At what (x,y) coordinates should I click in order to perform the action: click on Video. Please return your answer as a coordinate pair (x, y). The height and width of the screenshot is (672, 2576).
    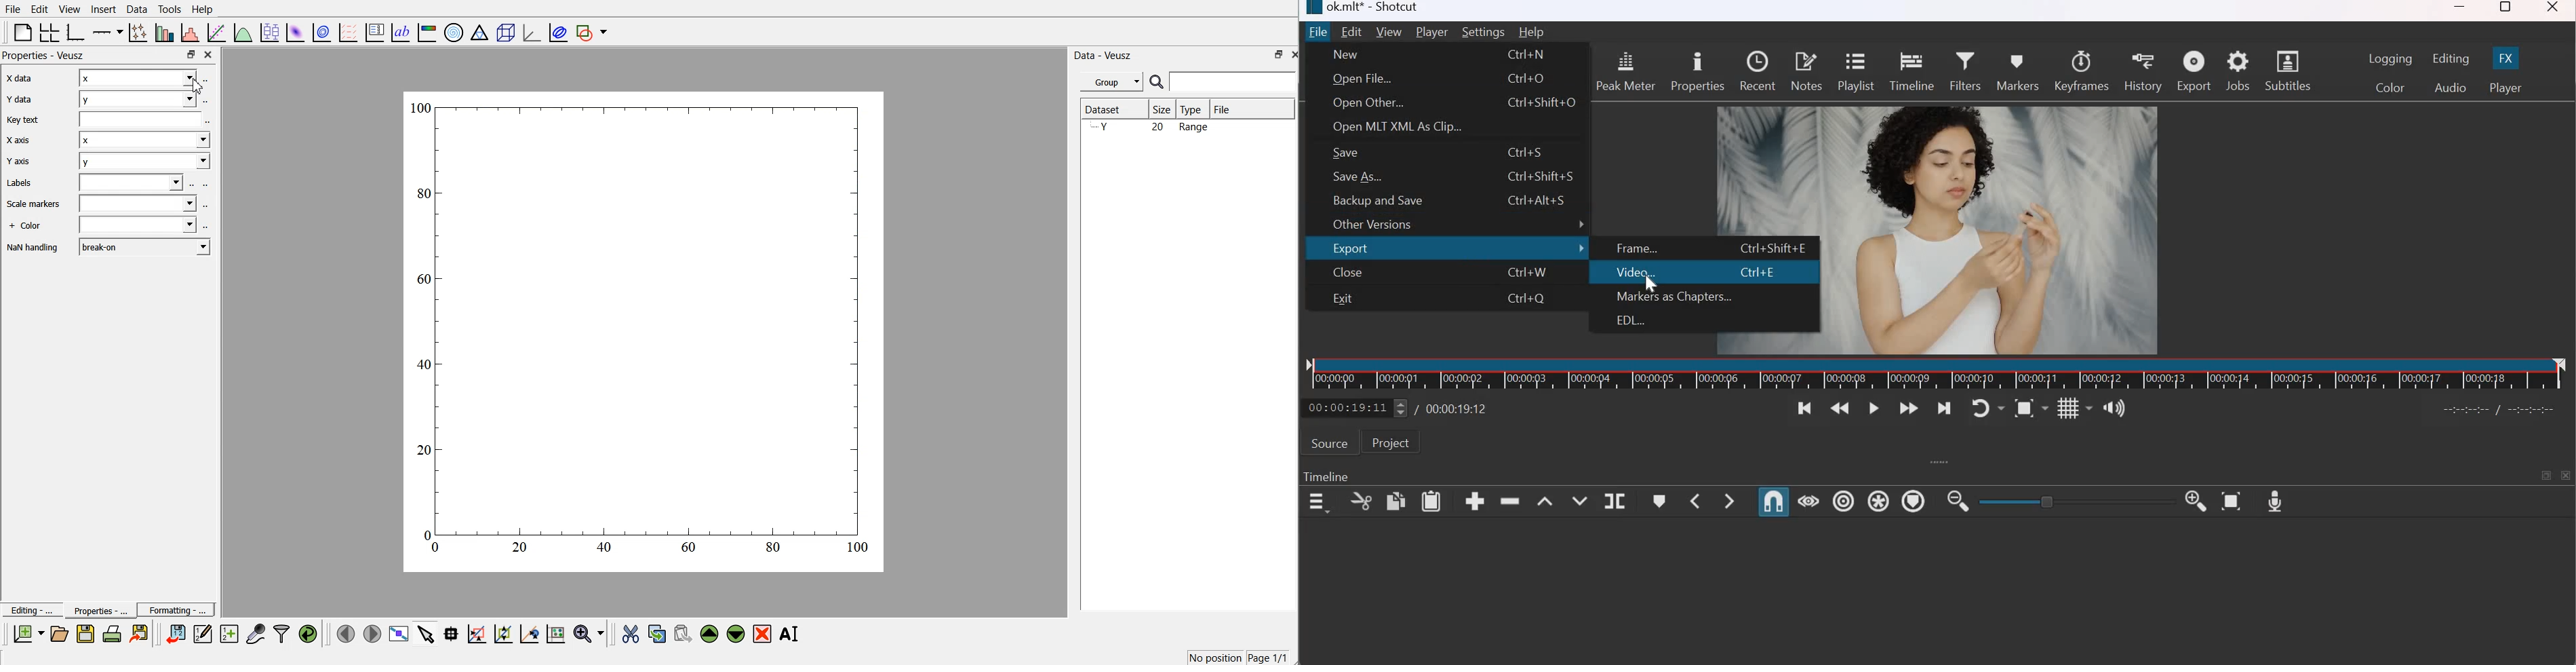
    Looking at the image, I should click on (1636, 272).